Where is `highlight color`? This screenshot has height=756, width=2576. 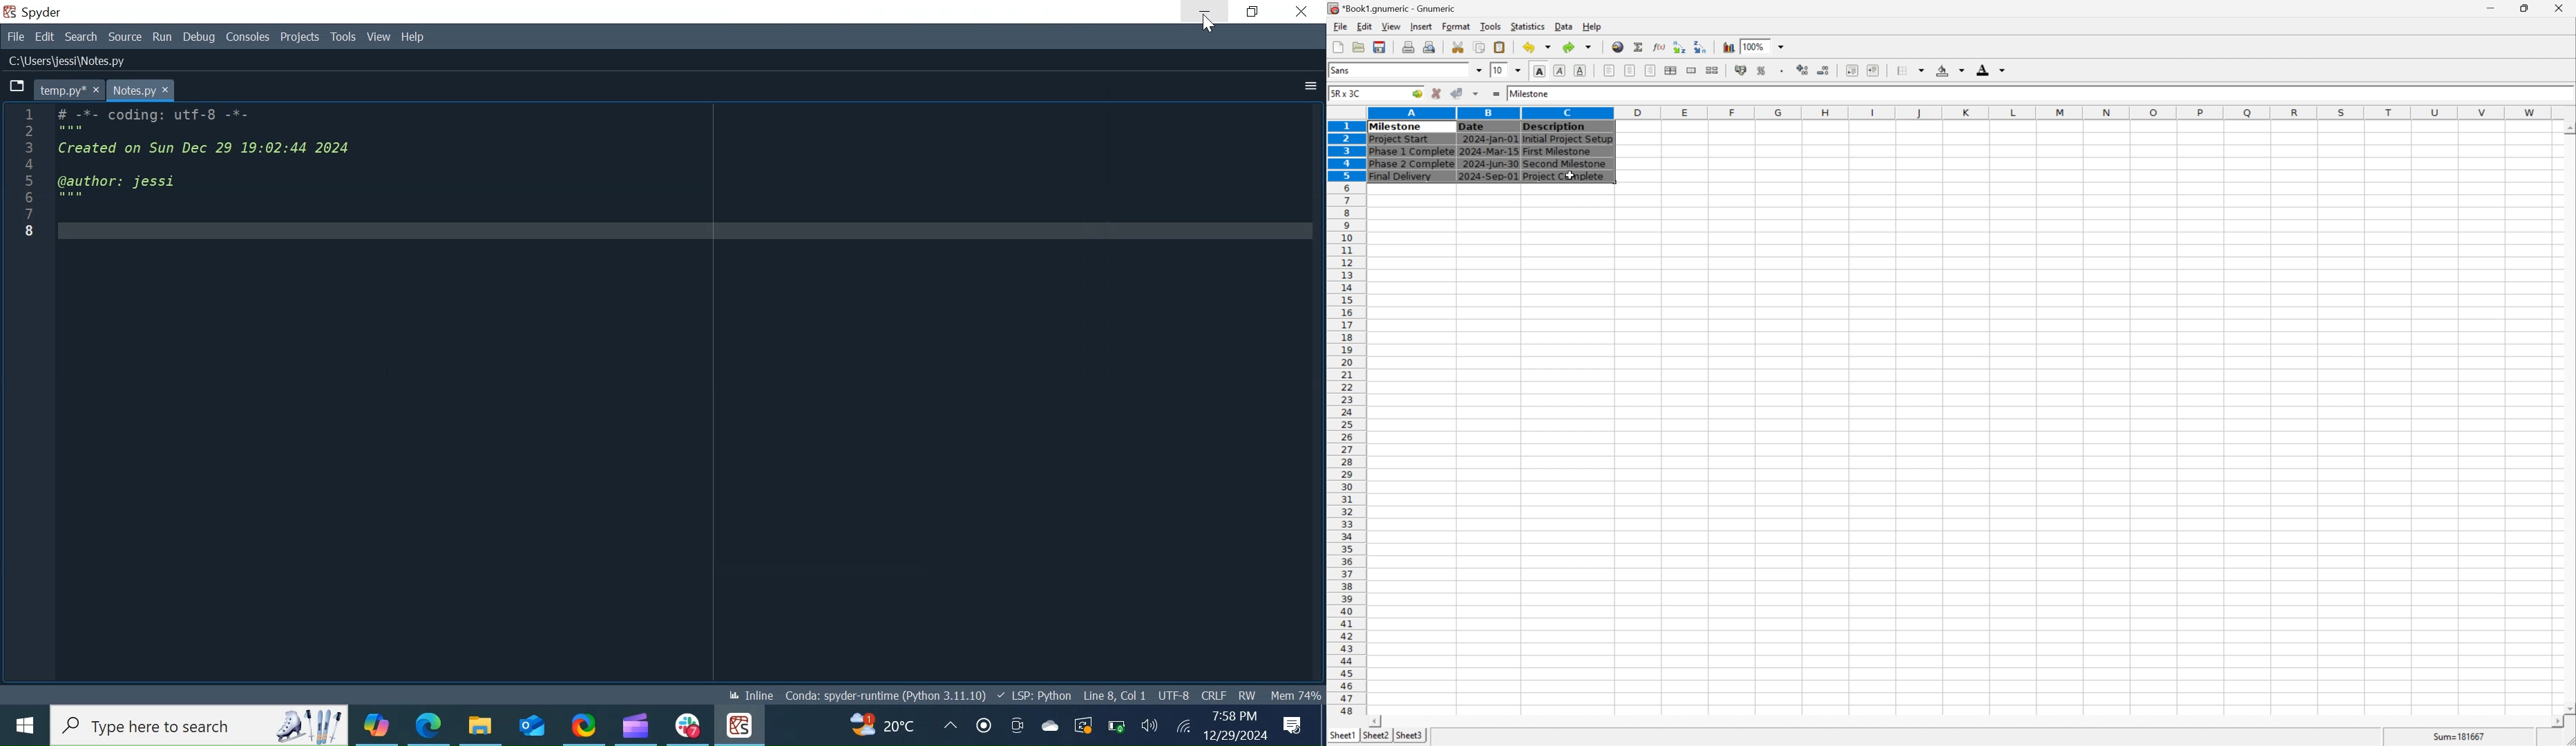 highlight color is located at coordinates (1948, 68).